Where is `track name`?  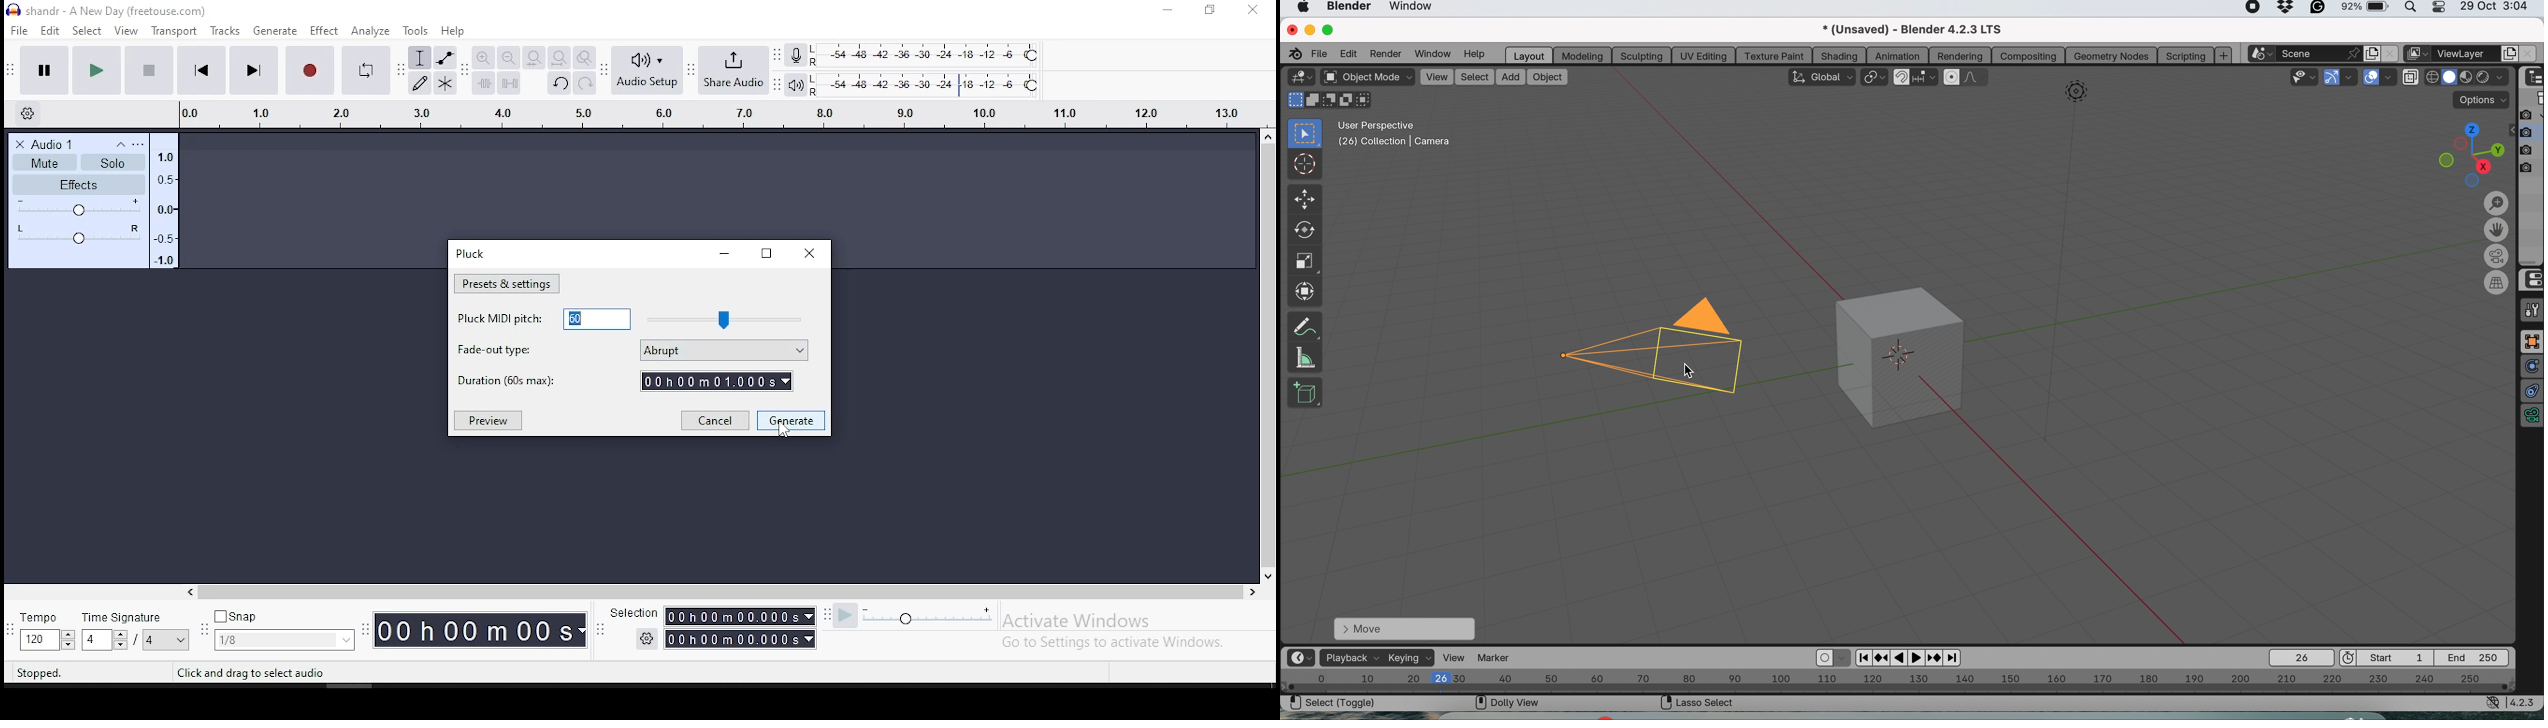
track name is located at coordinates (55, 144).